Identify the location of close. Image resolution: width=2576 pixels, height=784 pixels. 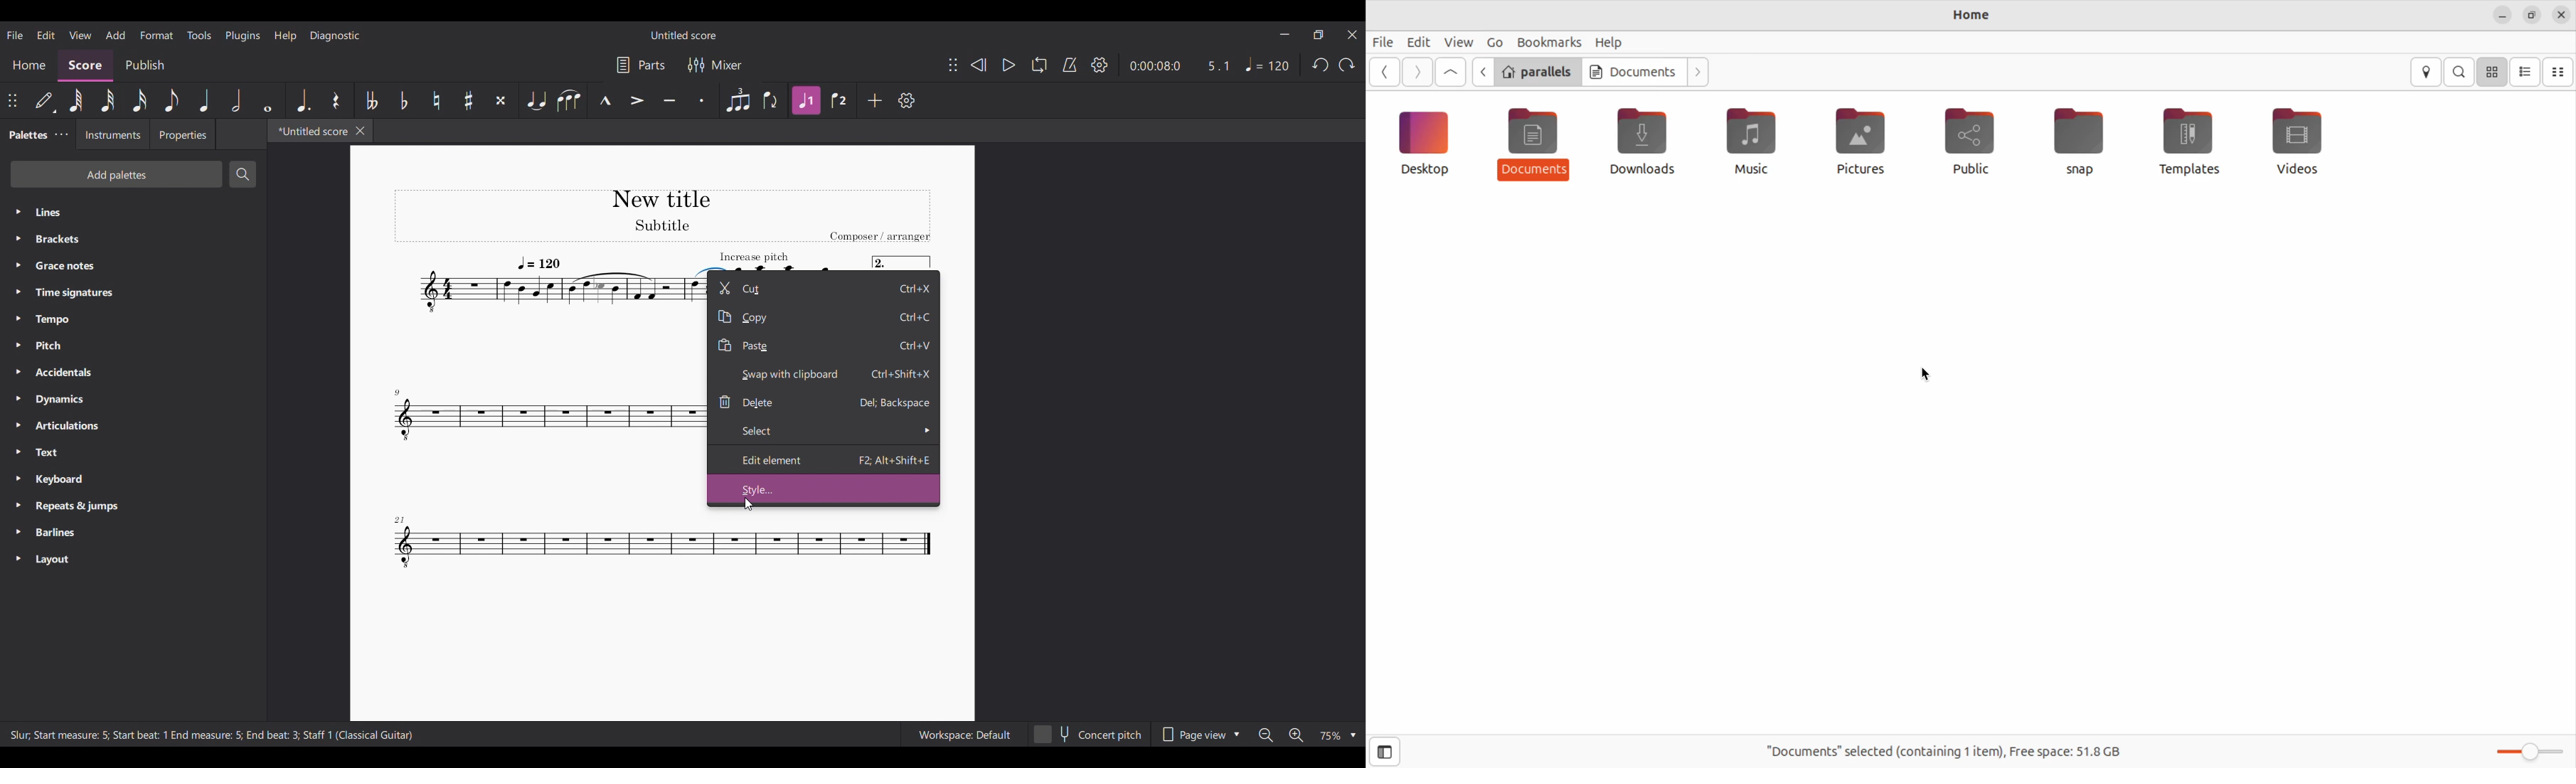
(2563, 13).